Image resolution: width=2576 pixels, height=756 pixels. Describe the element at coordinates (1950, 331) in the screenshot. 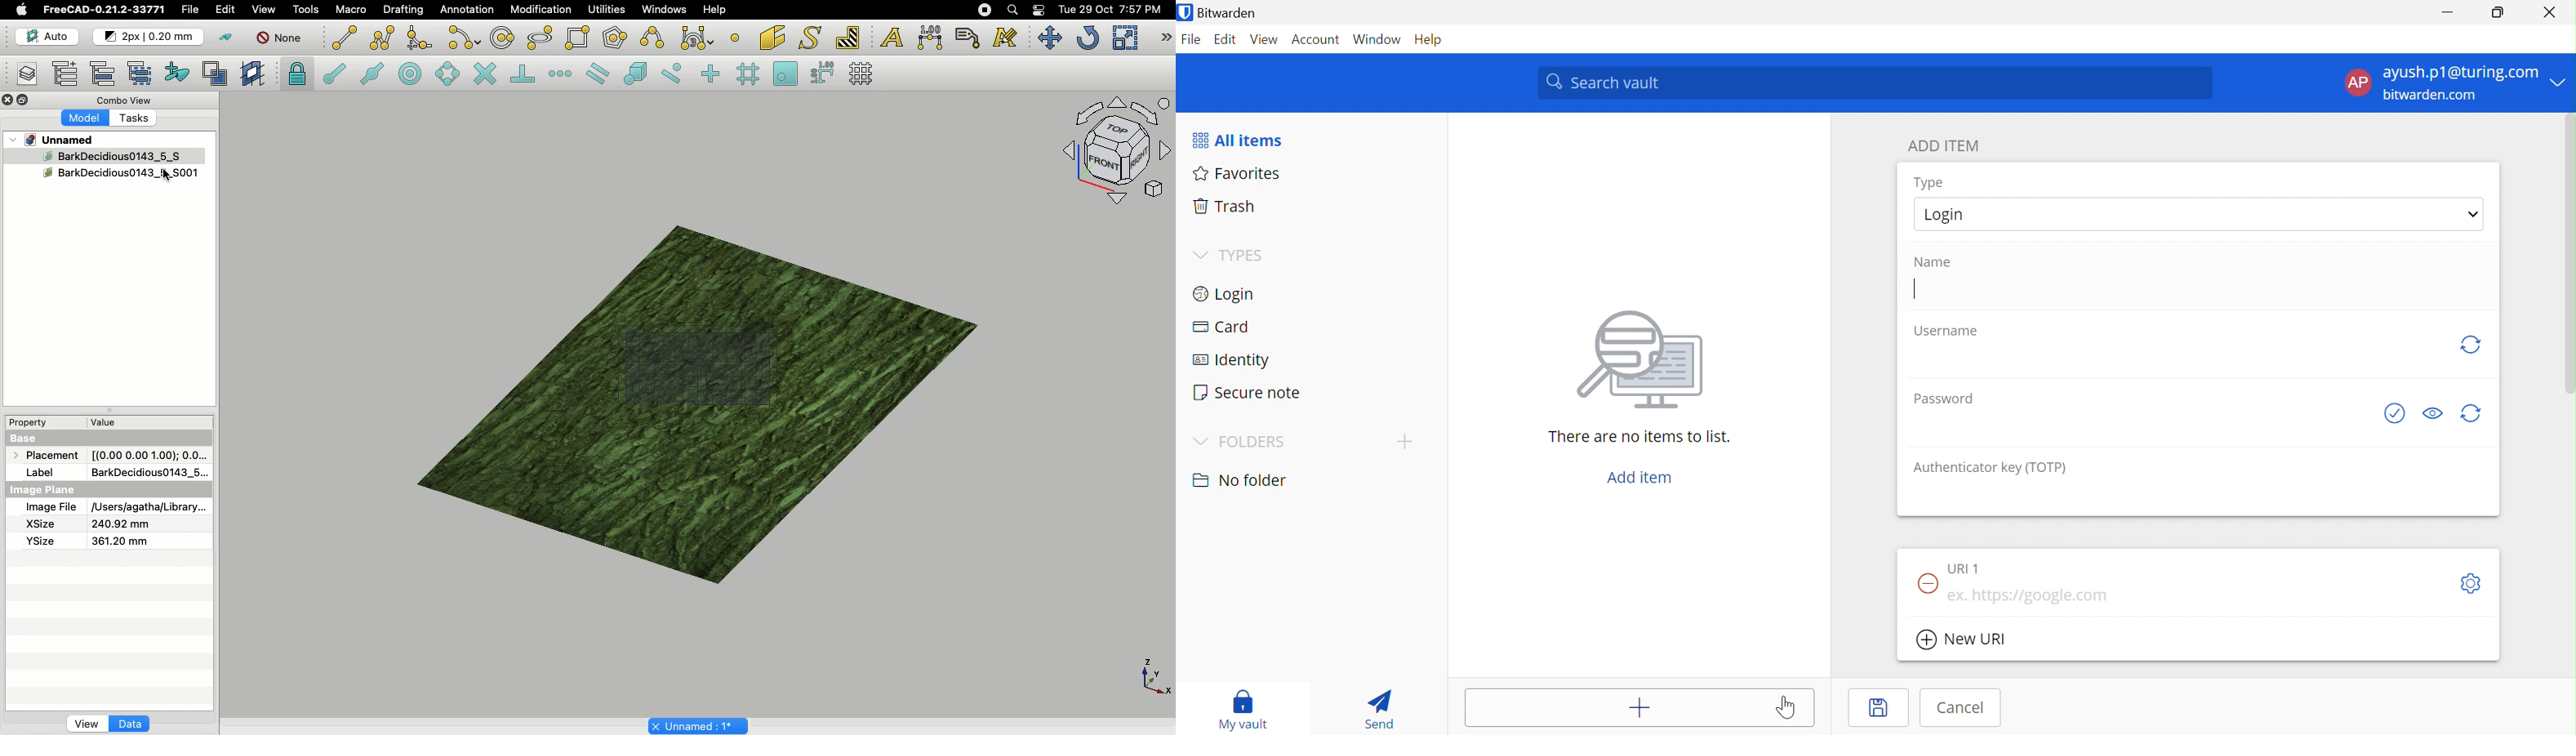

I see `Username` at that location.